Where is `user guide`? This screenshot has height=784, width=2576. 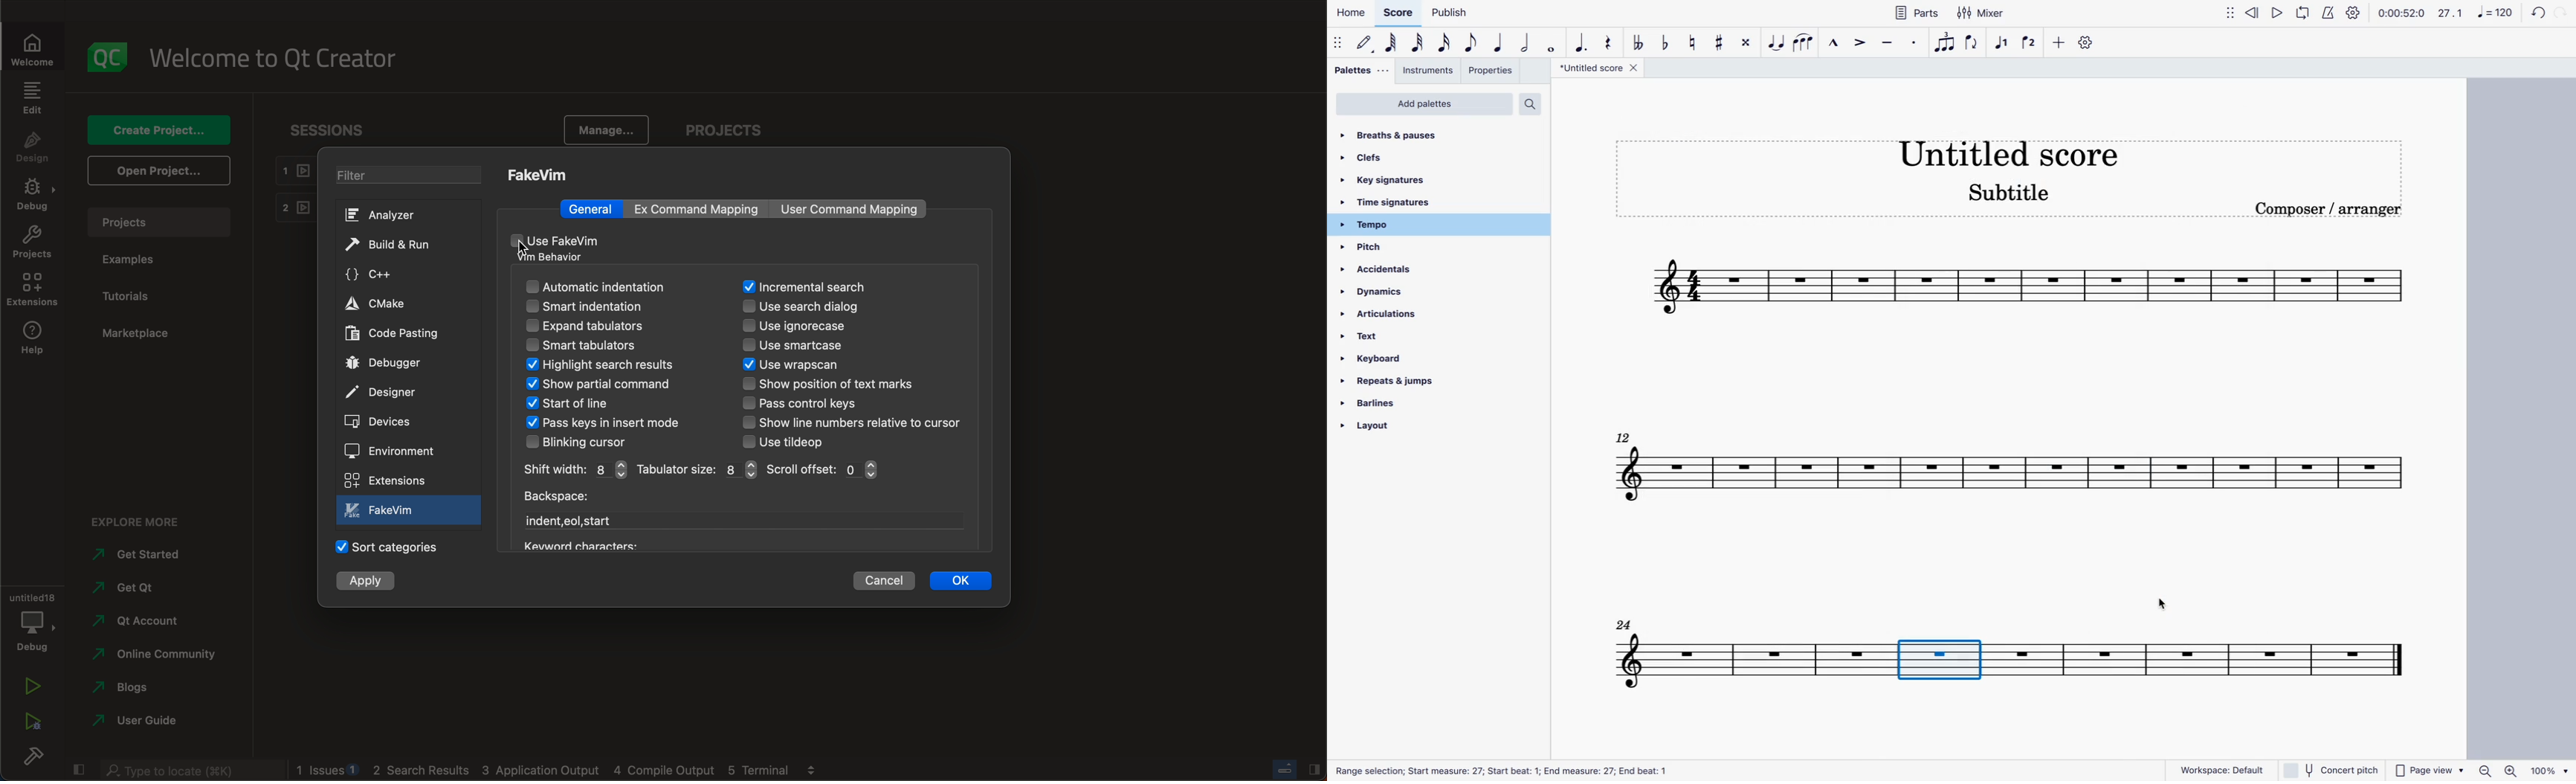 user guide is located at coordinates (146, 722).